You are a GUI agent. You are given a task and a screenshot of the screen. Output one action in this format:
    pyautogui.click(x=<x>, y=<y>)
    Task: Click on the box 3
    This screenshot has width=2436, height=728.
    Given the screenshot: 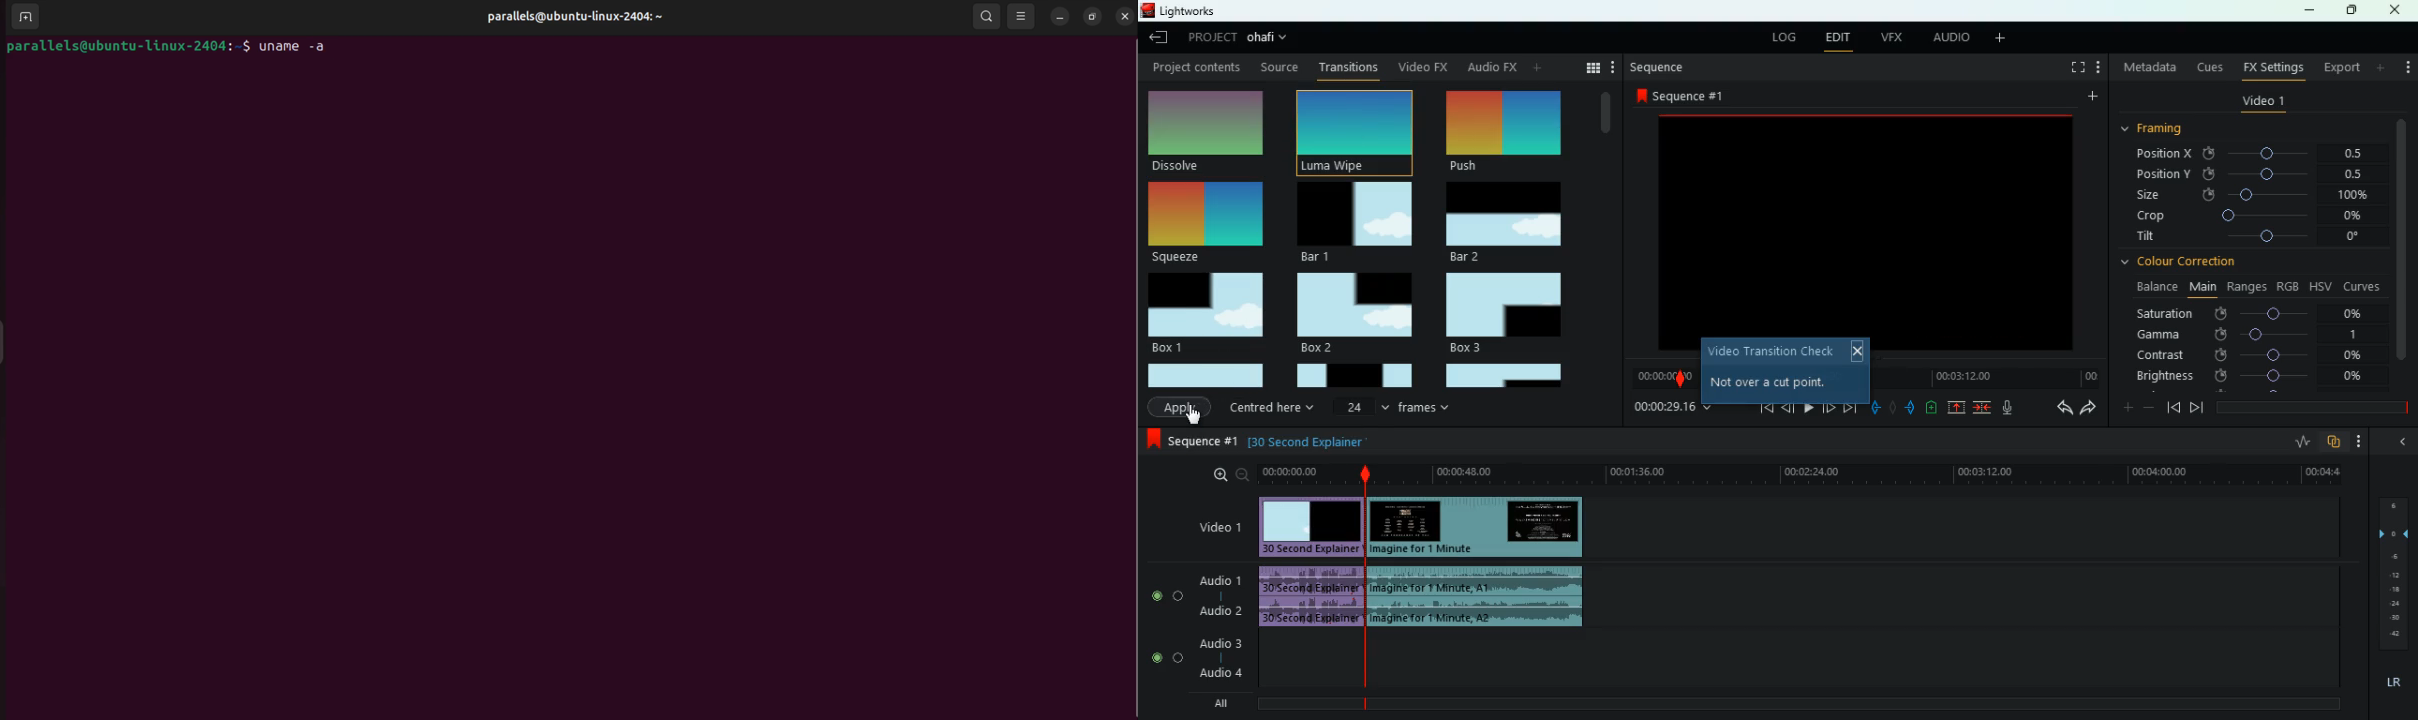 What is the action you would take?
    pyautogui.click(x=1505, y=313)
    